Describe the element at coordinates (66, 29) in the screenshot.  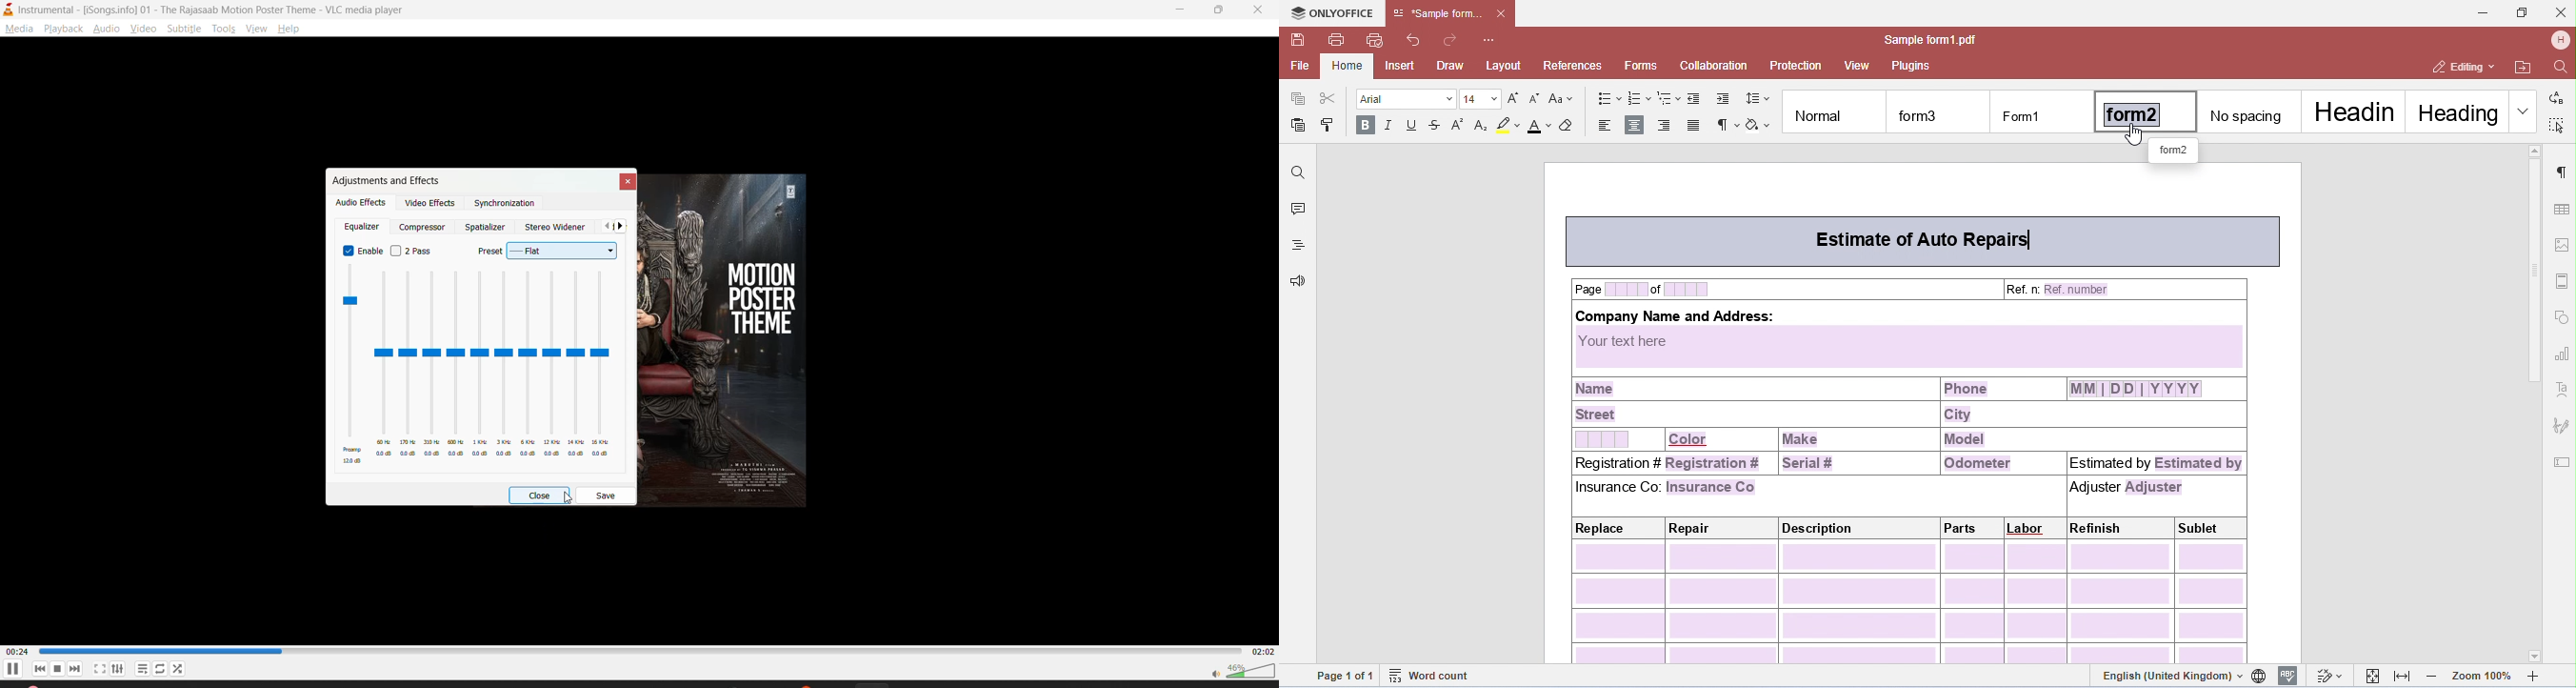
I see `playback` at that location.